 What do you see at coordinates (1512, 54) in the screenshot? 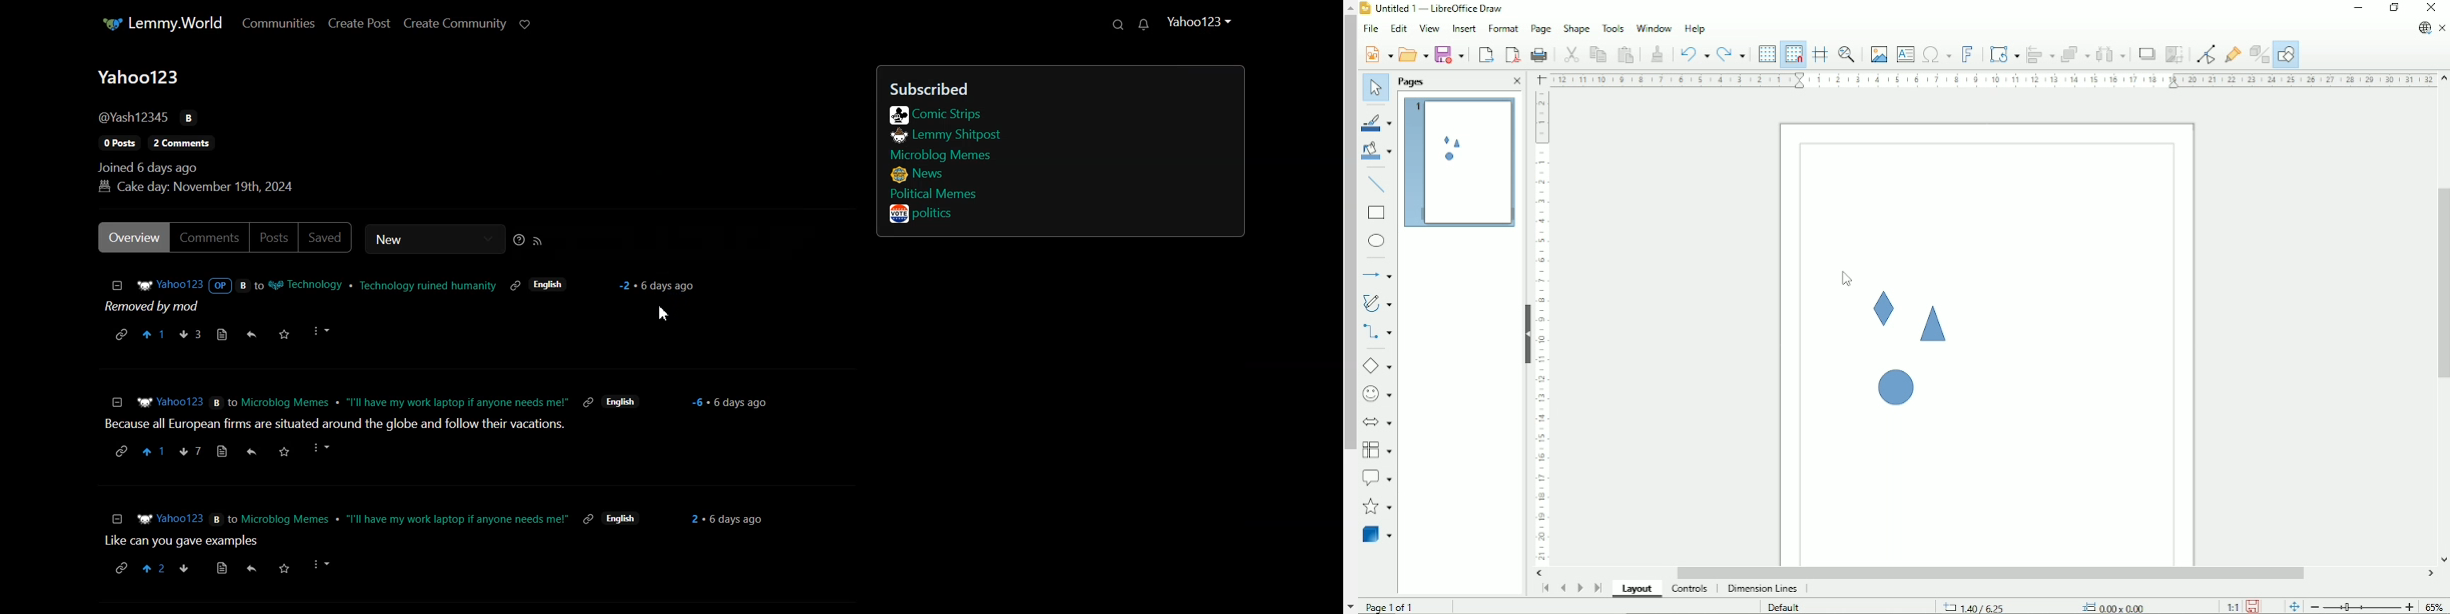
I see `Export directly as PDF` at bounding box center [1512, 54].